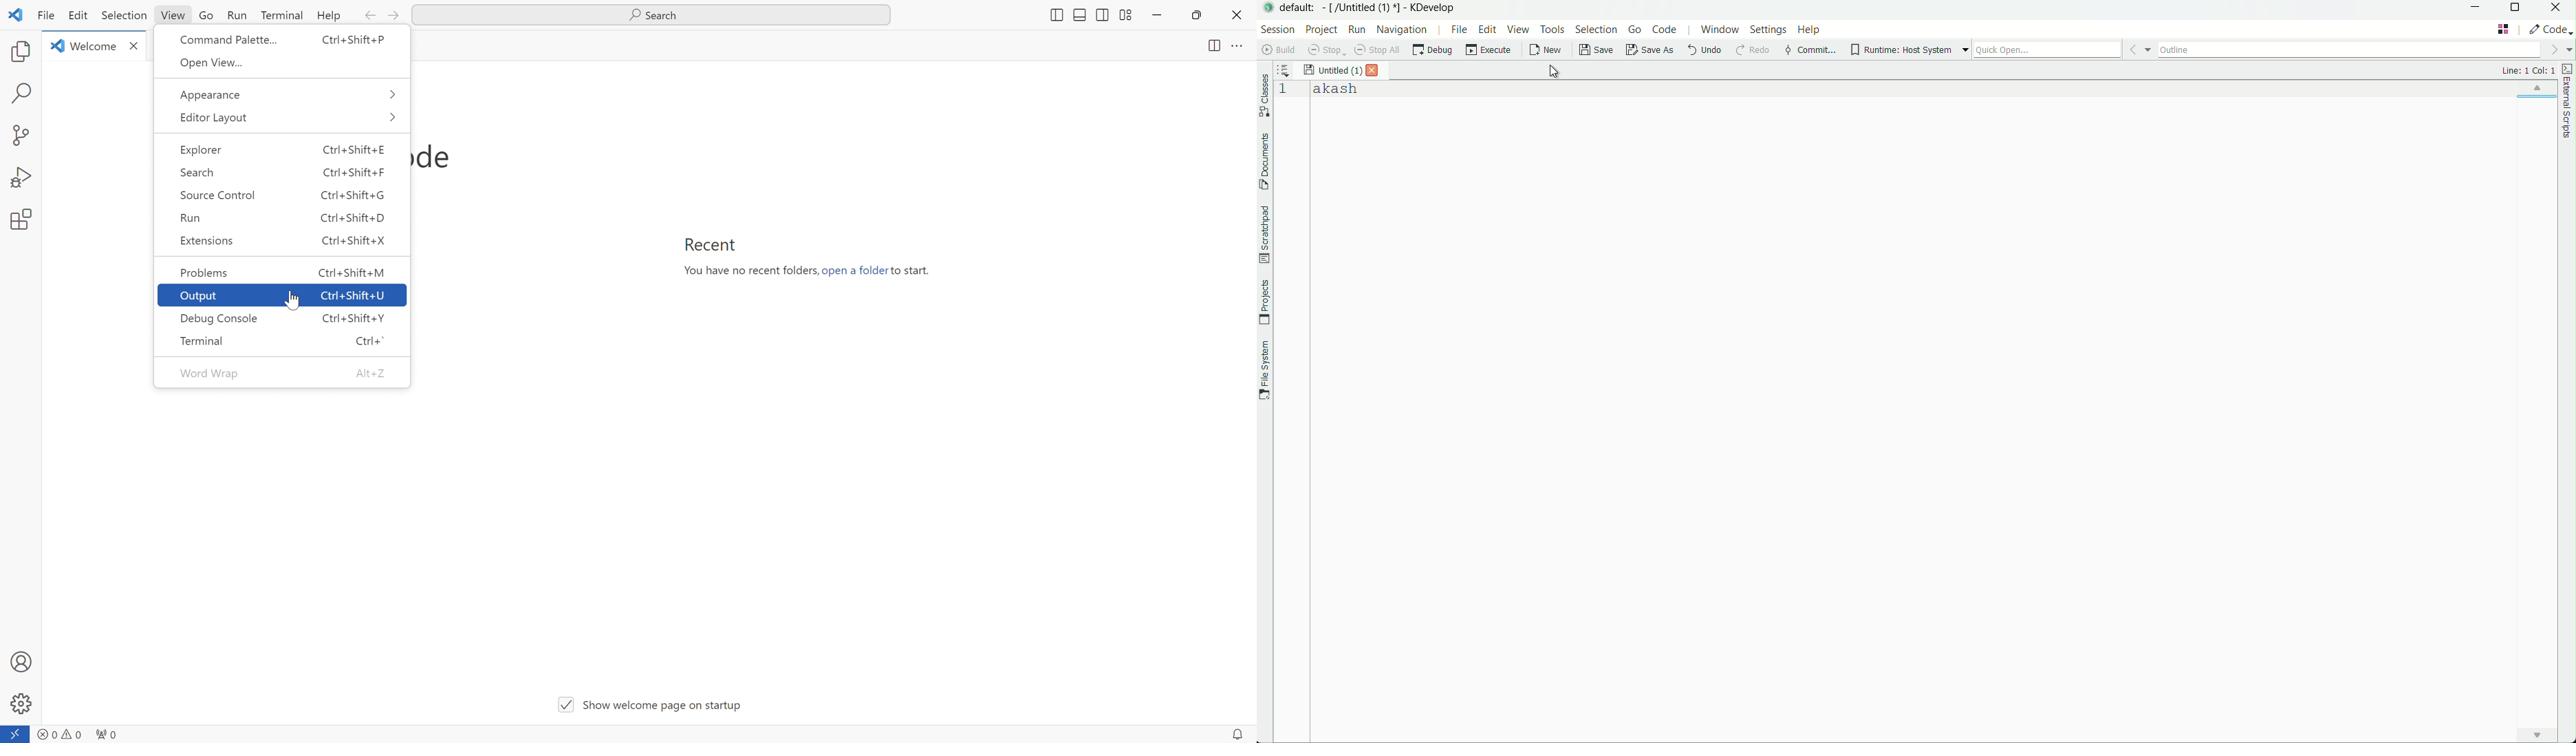 This screenshot has width=2576, height=756. I want to click on change layout, so click(2503, 29).